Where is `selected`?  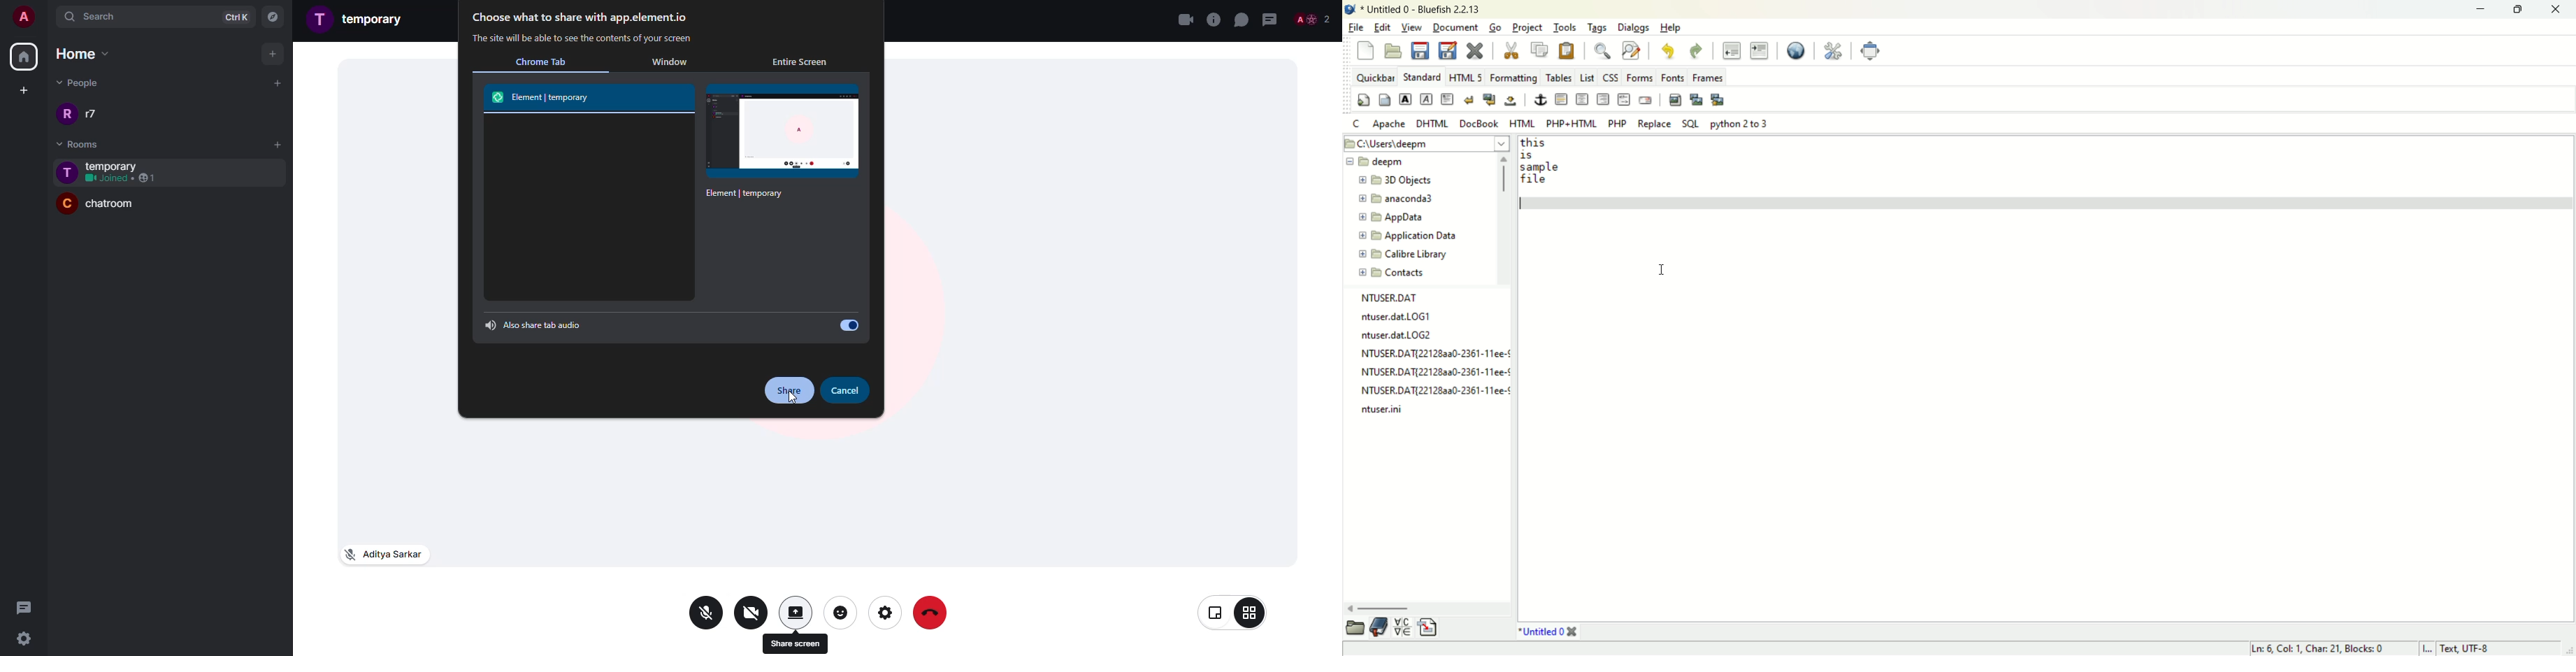 selected is located at coordinates (545, 97).